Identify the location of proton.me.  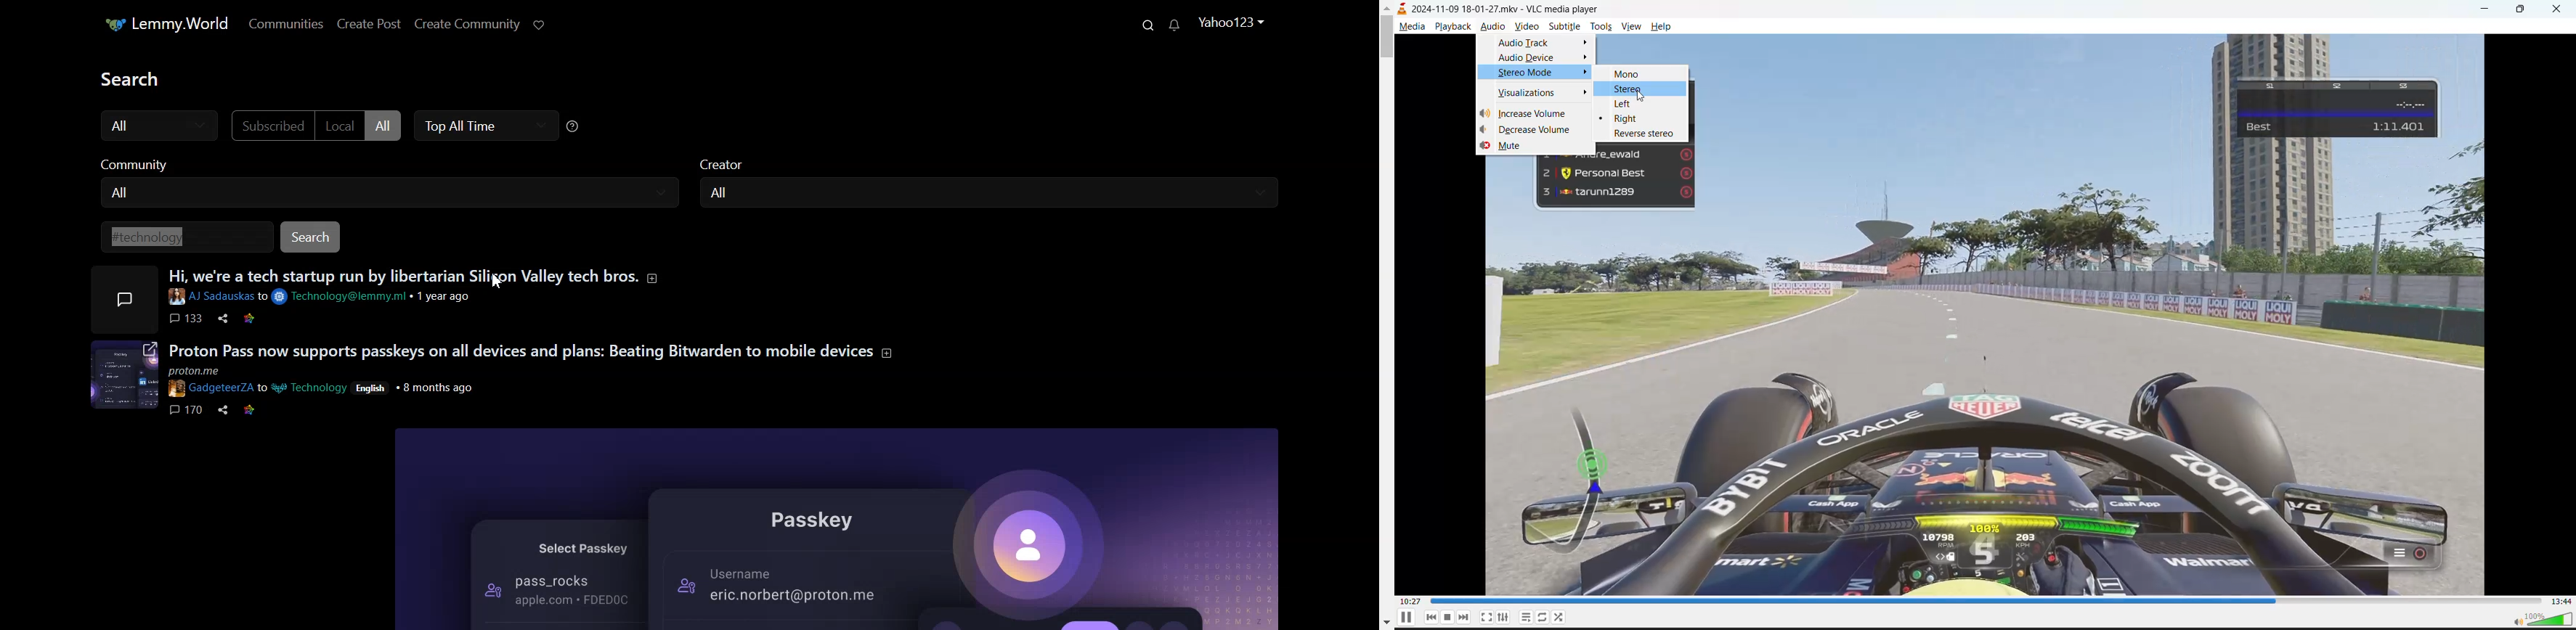
(206, 372).